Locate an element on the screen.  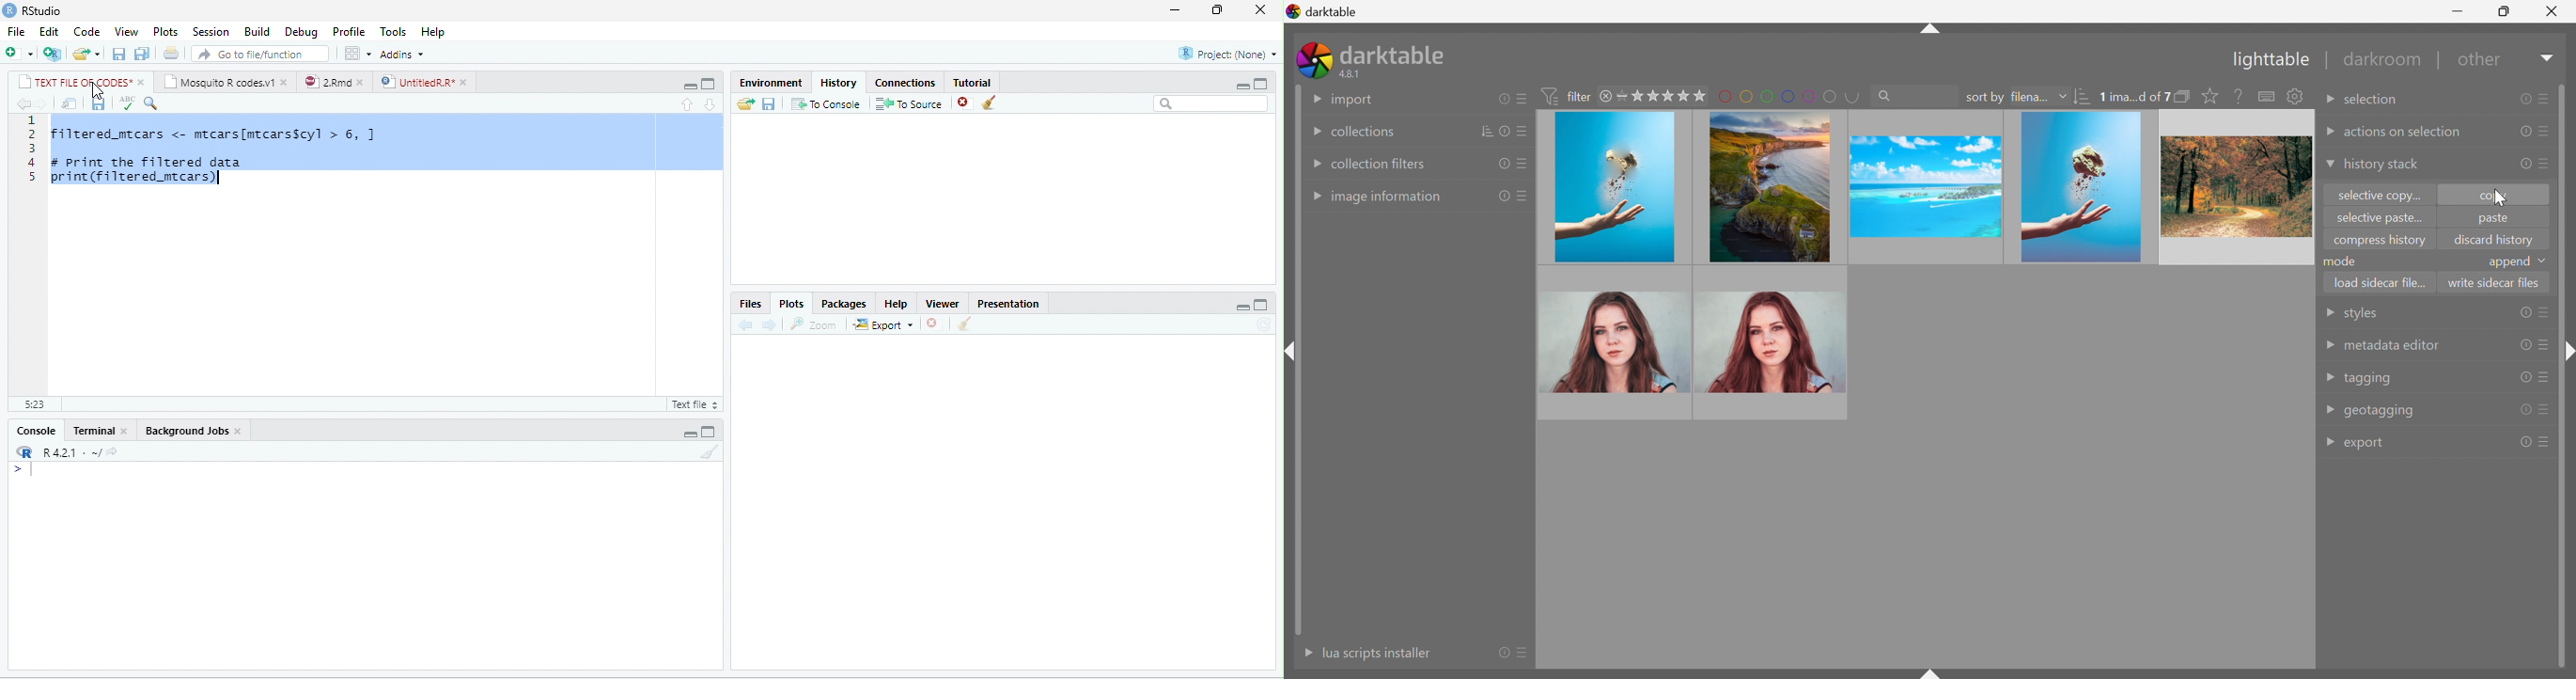
refresh is located at coordinates (1264, 324).